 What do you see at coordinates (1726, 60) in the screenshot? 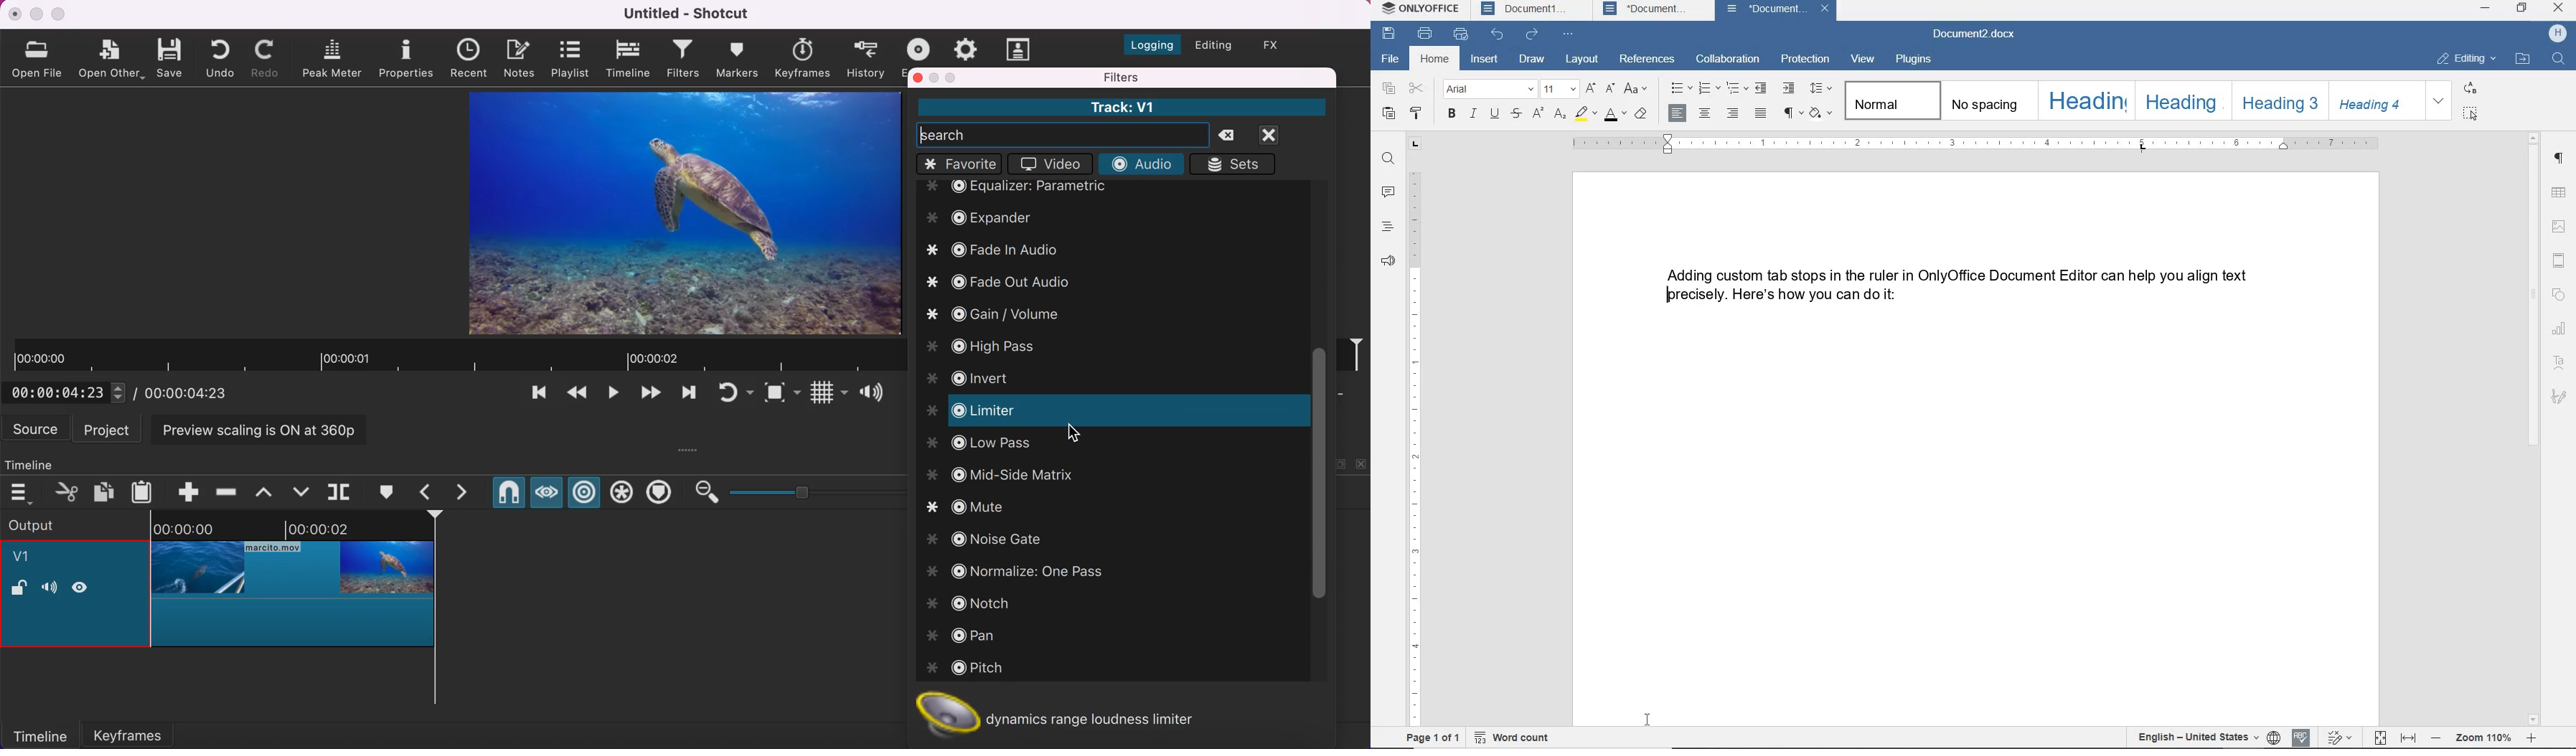
I see `collaboration` at bounding box center [1726, 60].